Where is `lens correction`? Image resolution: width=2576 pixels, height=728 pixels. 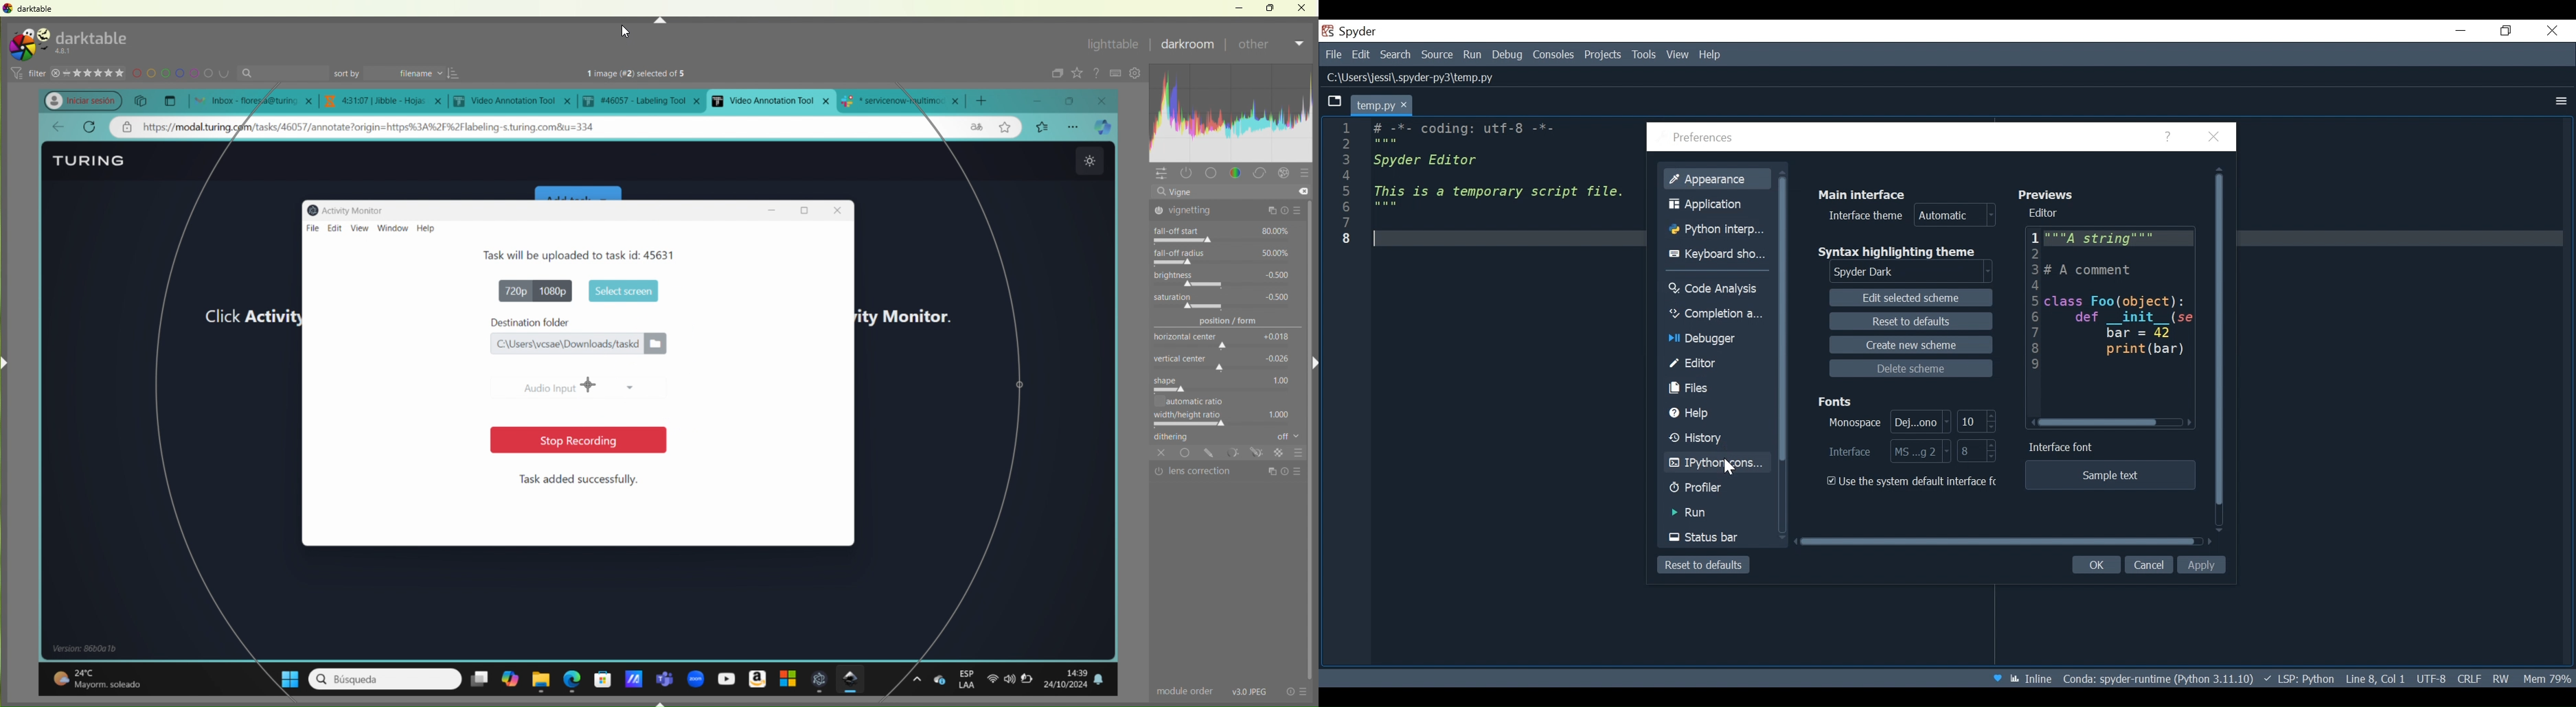 lens correction is located at coordinates (1228, 471).